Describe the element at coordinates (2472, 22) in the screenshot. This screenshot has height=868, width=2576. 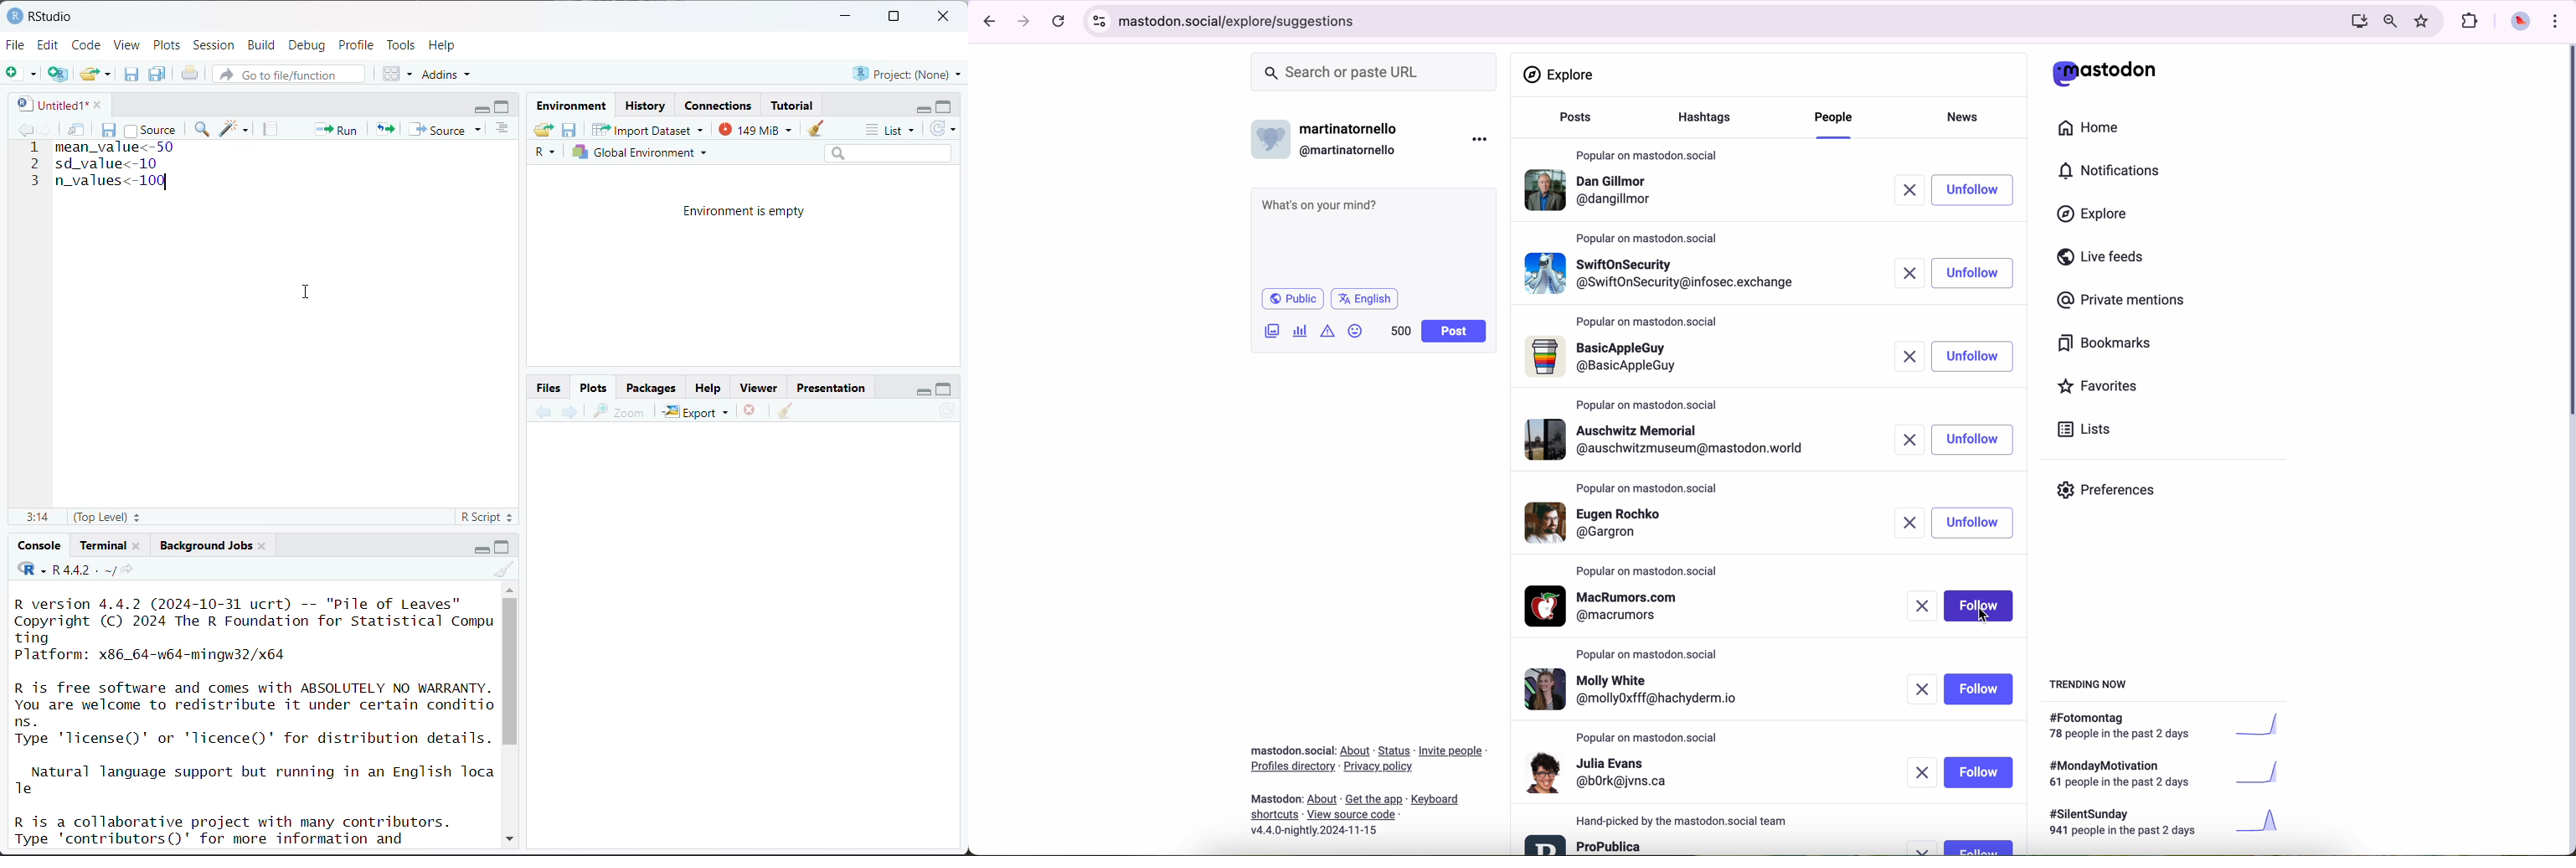
I see `extensions` at that location.